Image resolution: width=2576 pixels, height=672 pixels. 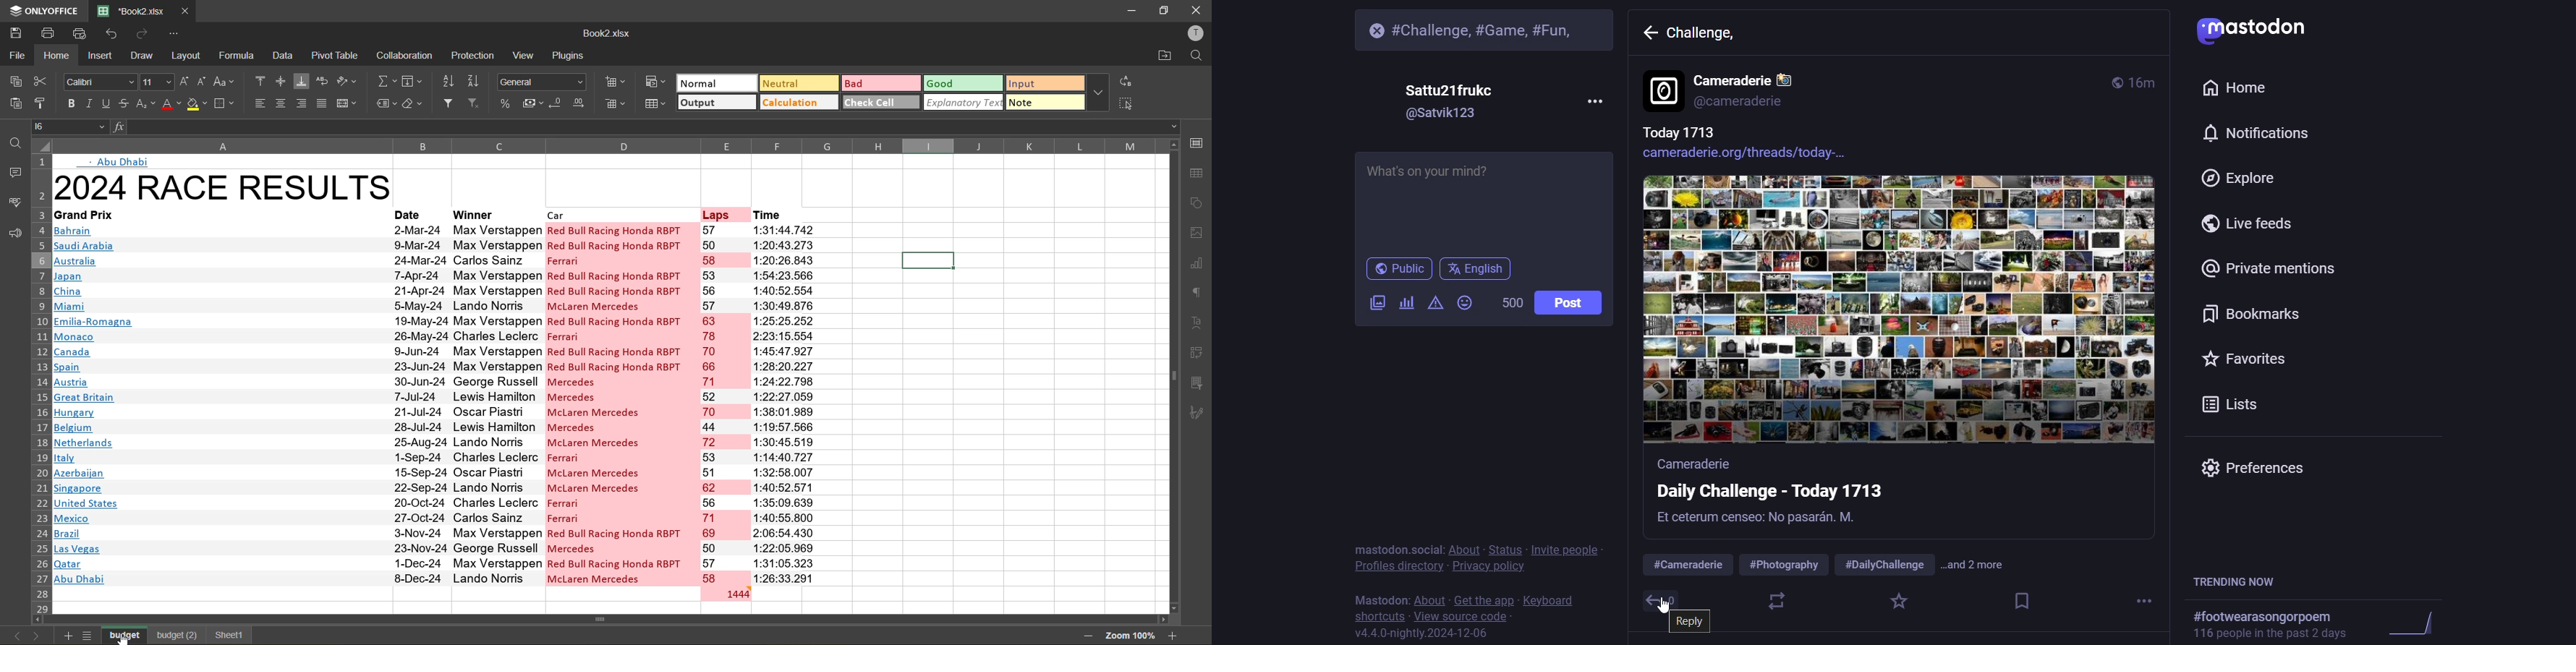 I want to click on pivot table, so click(x=337, y=54).